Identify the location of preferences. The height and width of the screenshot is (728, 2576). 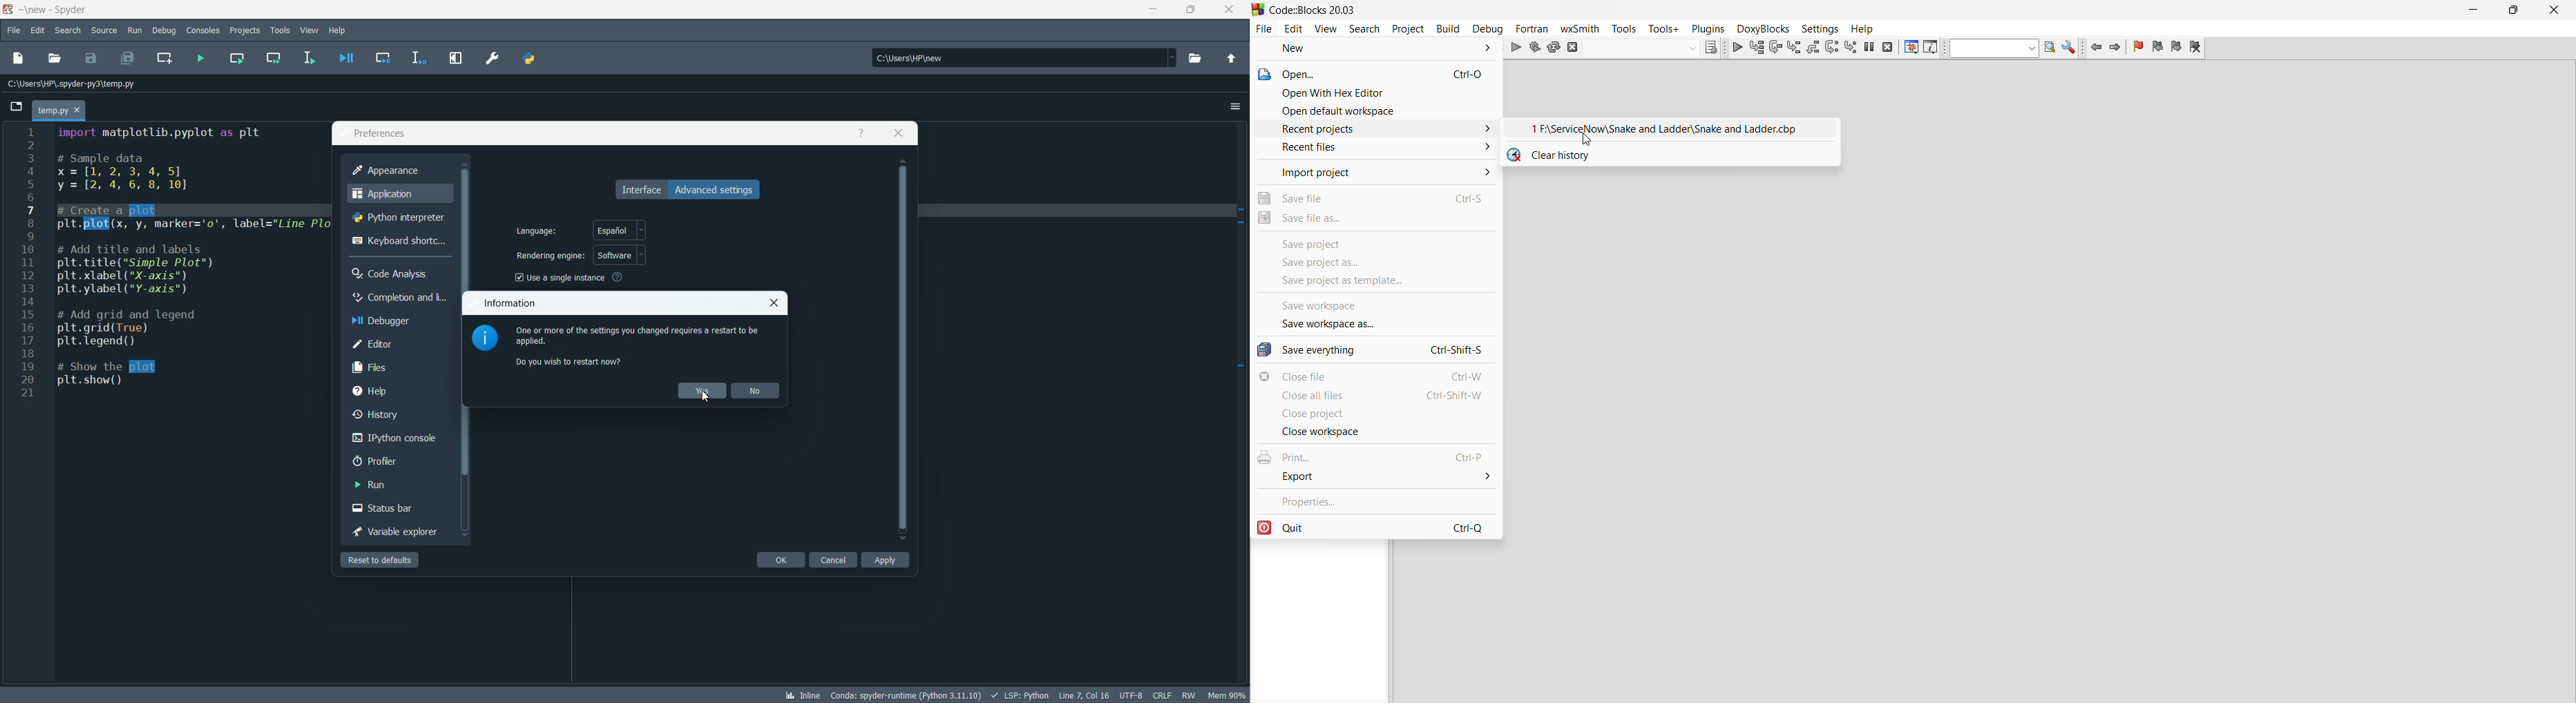
(495, 57).